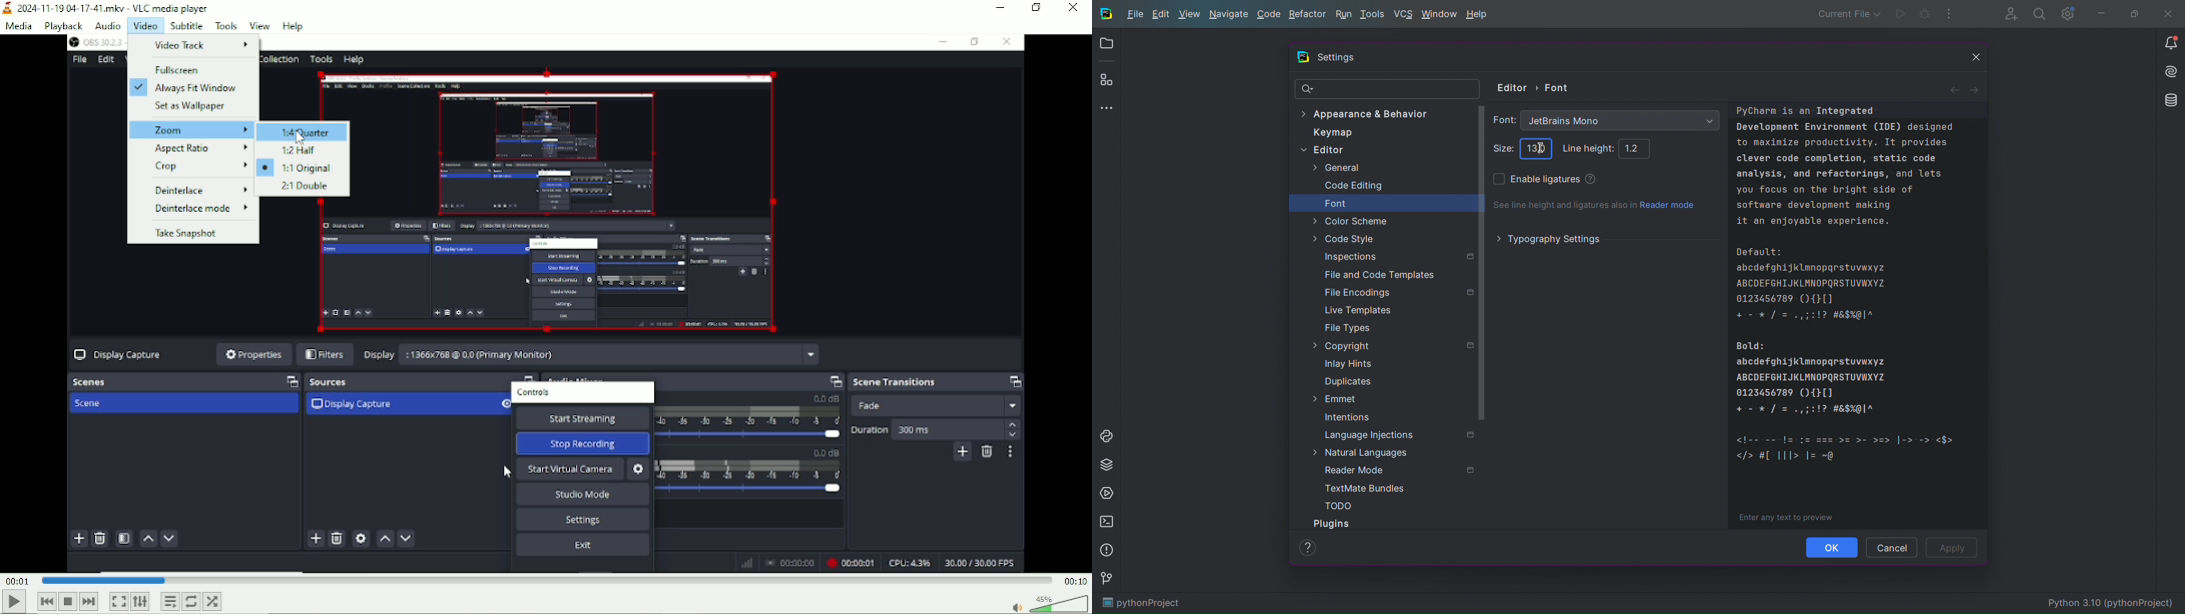 Image resolution: width=2212 pixels, height=616 pixels. I want to click on Zoom, so click(191, 129).